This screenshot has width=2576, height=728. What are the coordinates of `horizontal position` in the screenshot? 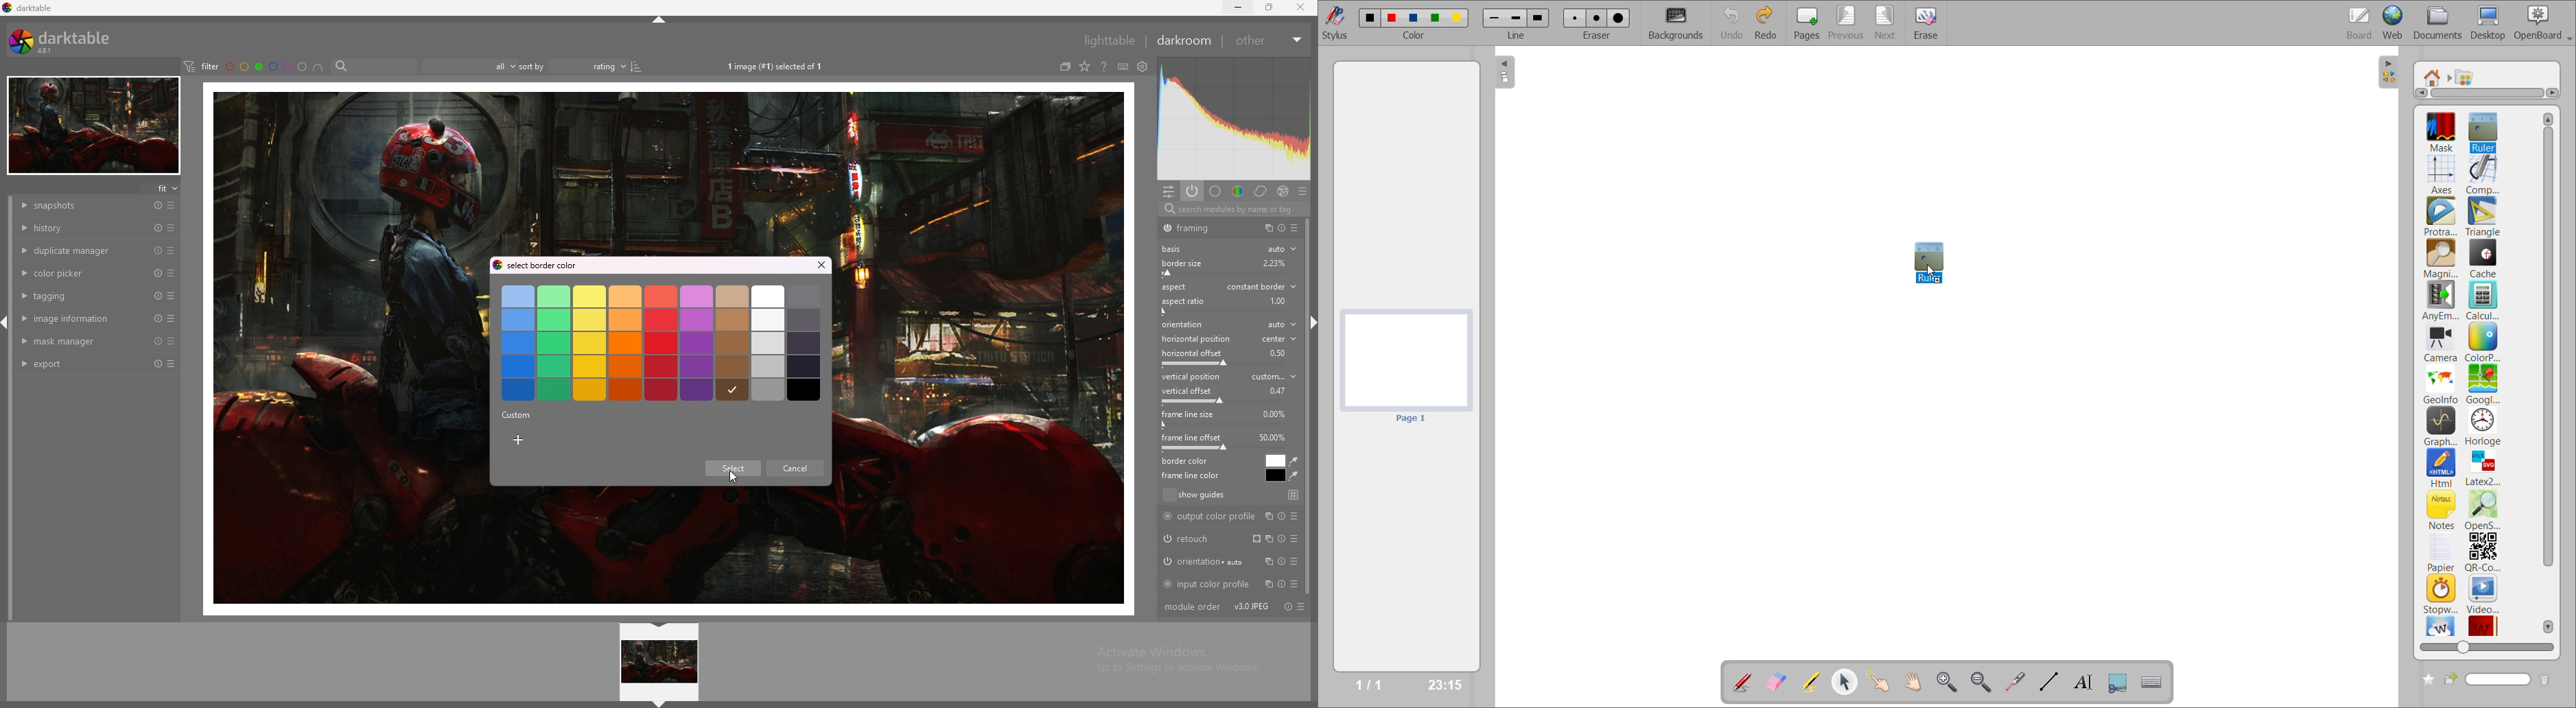 It's located at (1228, 340).